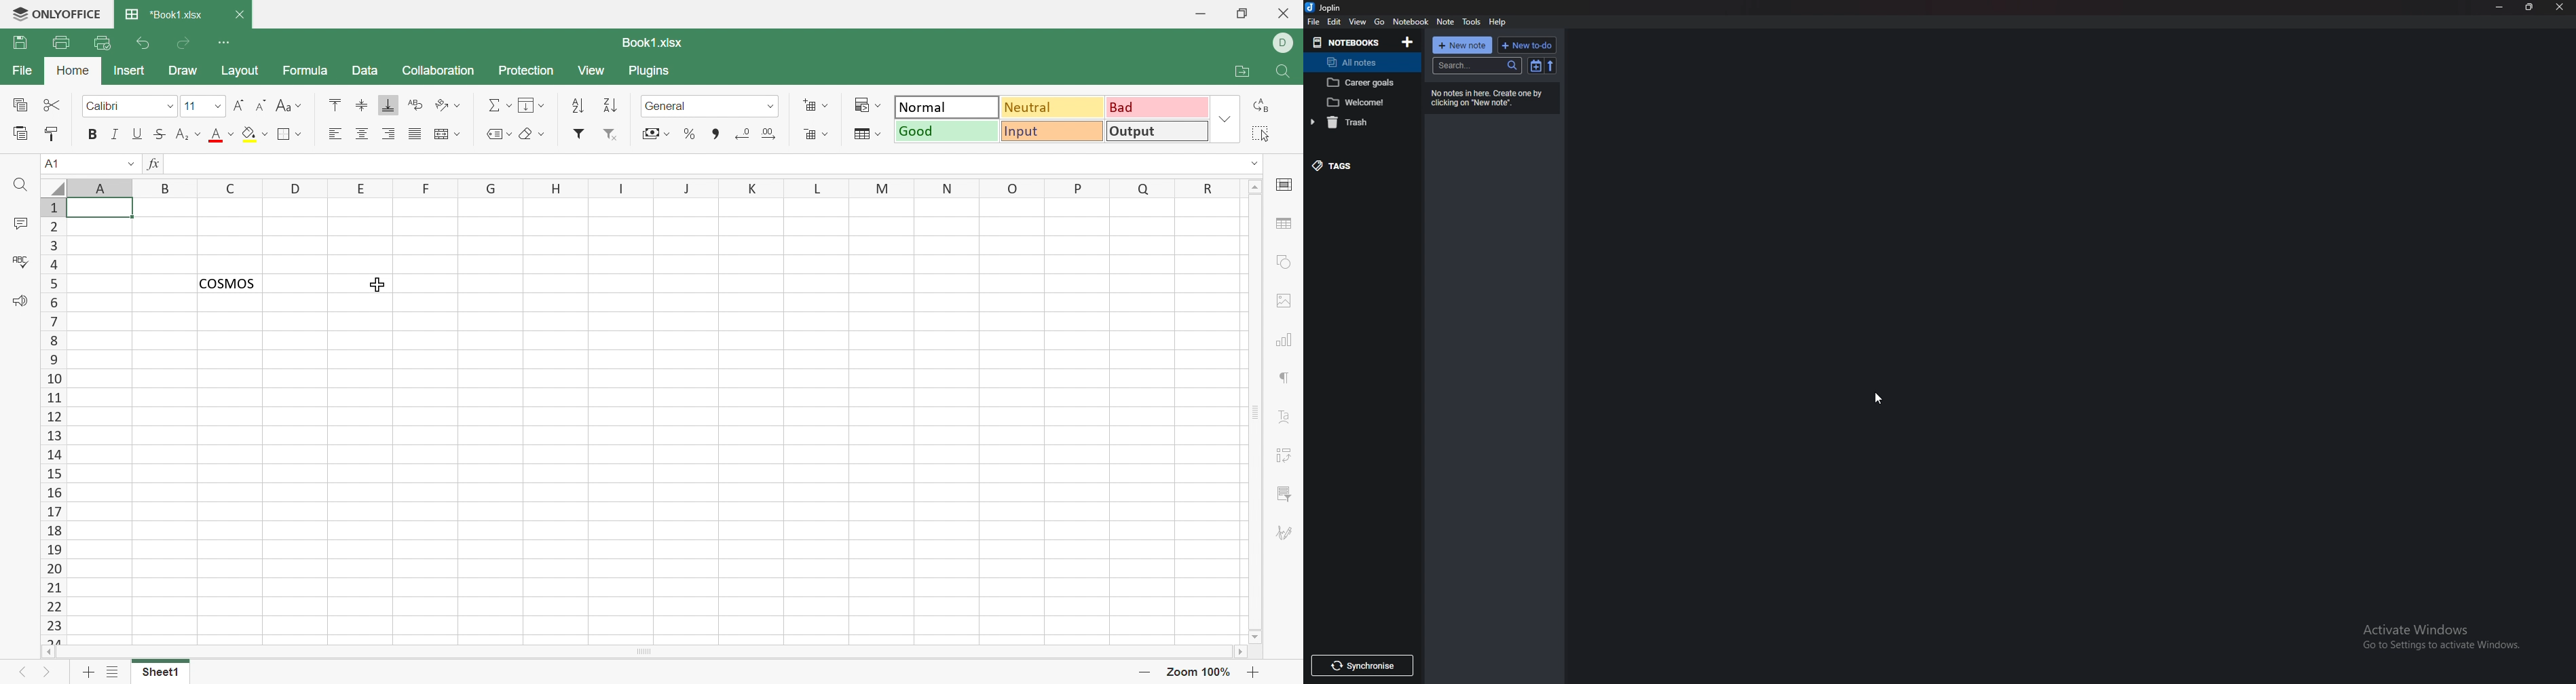 The height and width of the screenshot is (700, 2576). Describe the element at coordinates (189, 135) in the screenshot. I see `Superscript / subscript` at that location.